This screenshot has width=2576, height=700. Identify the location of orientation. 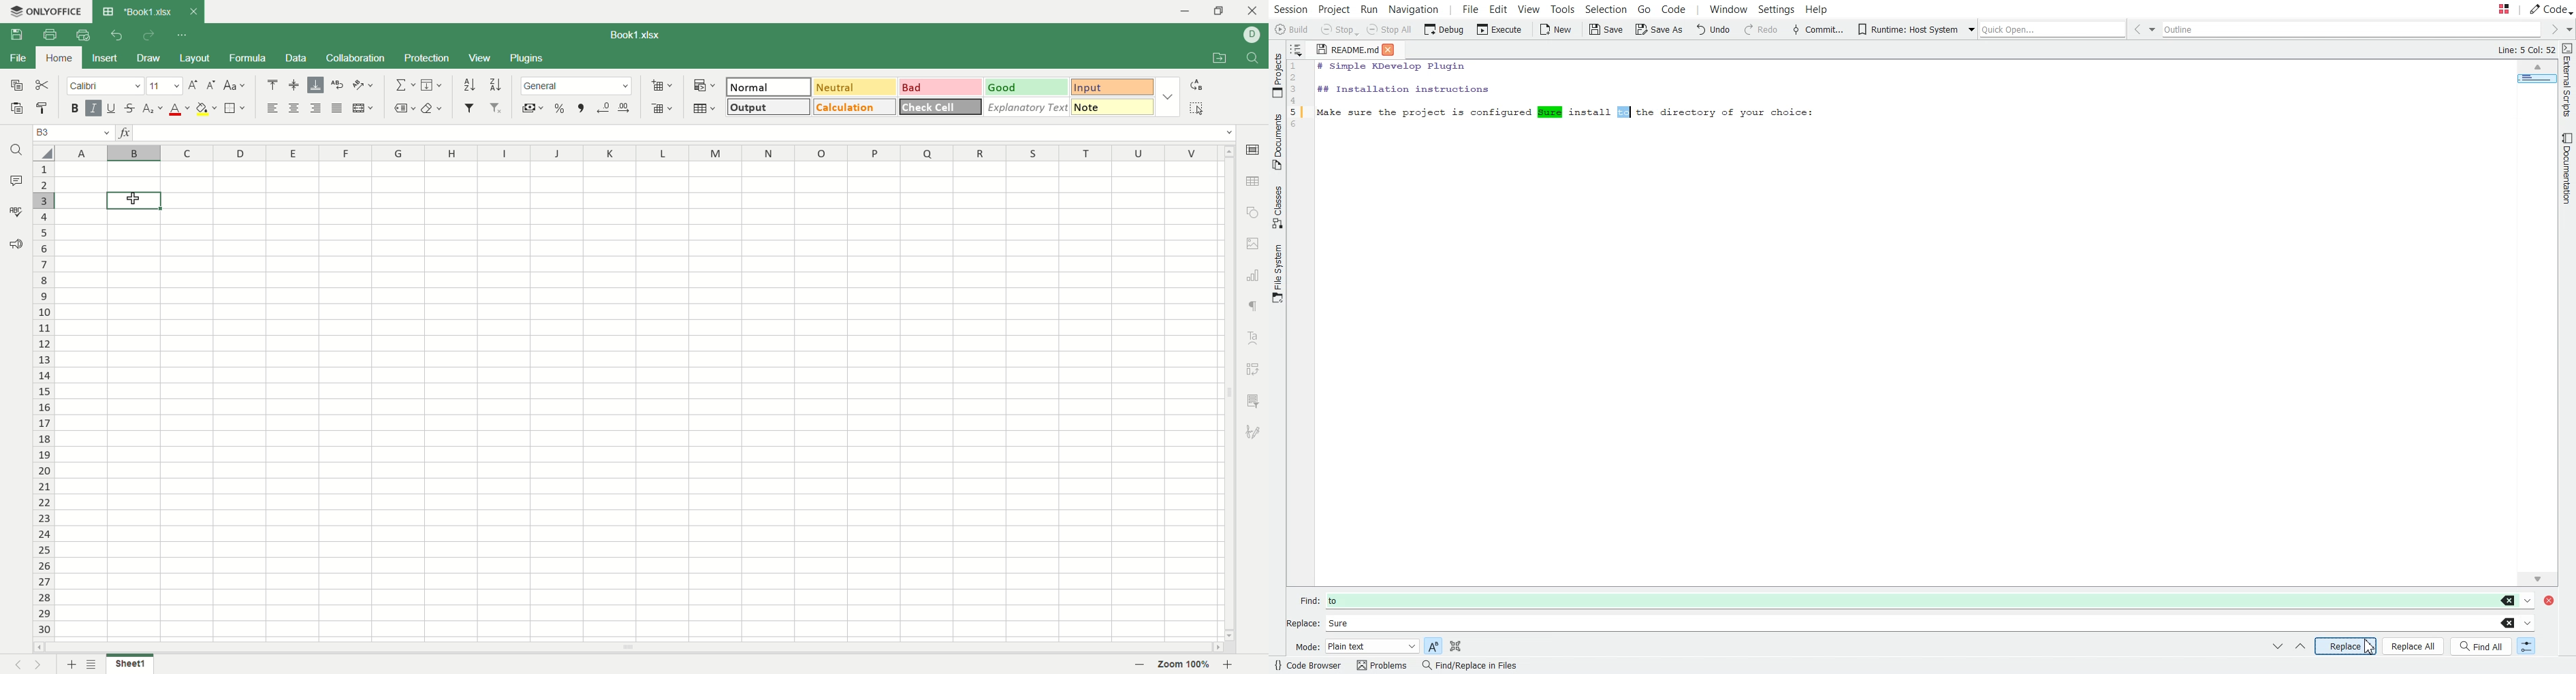
(365, 85).